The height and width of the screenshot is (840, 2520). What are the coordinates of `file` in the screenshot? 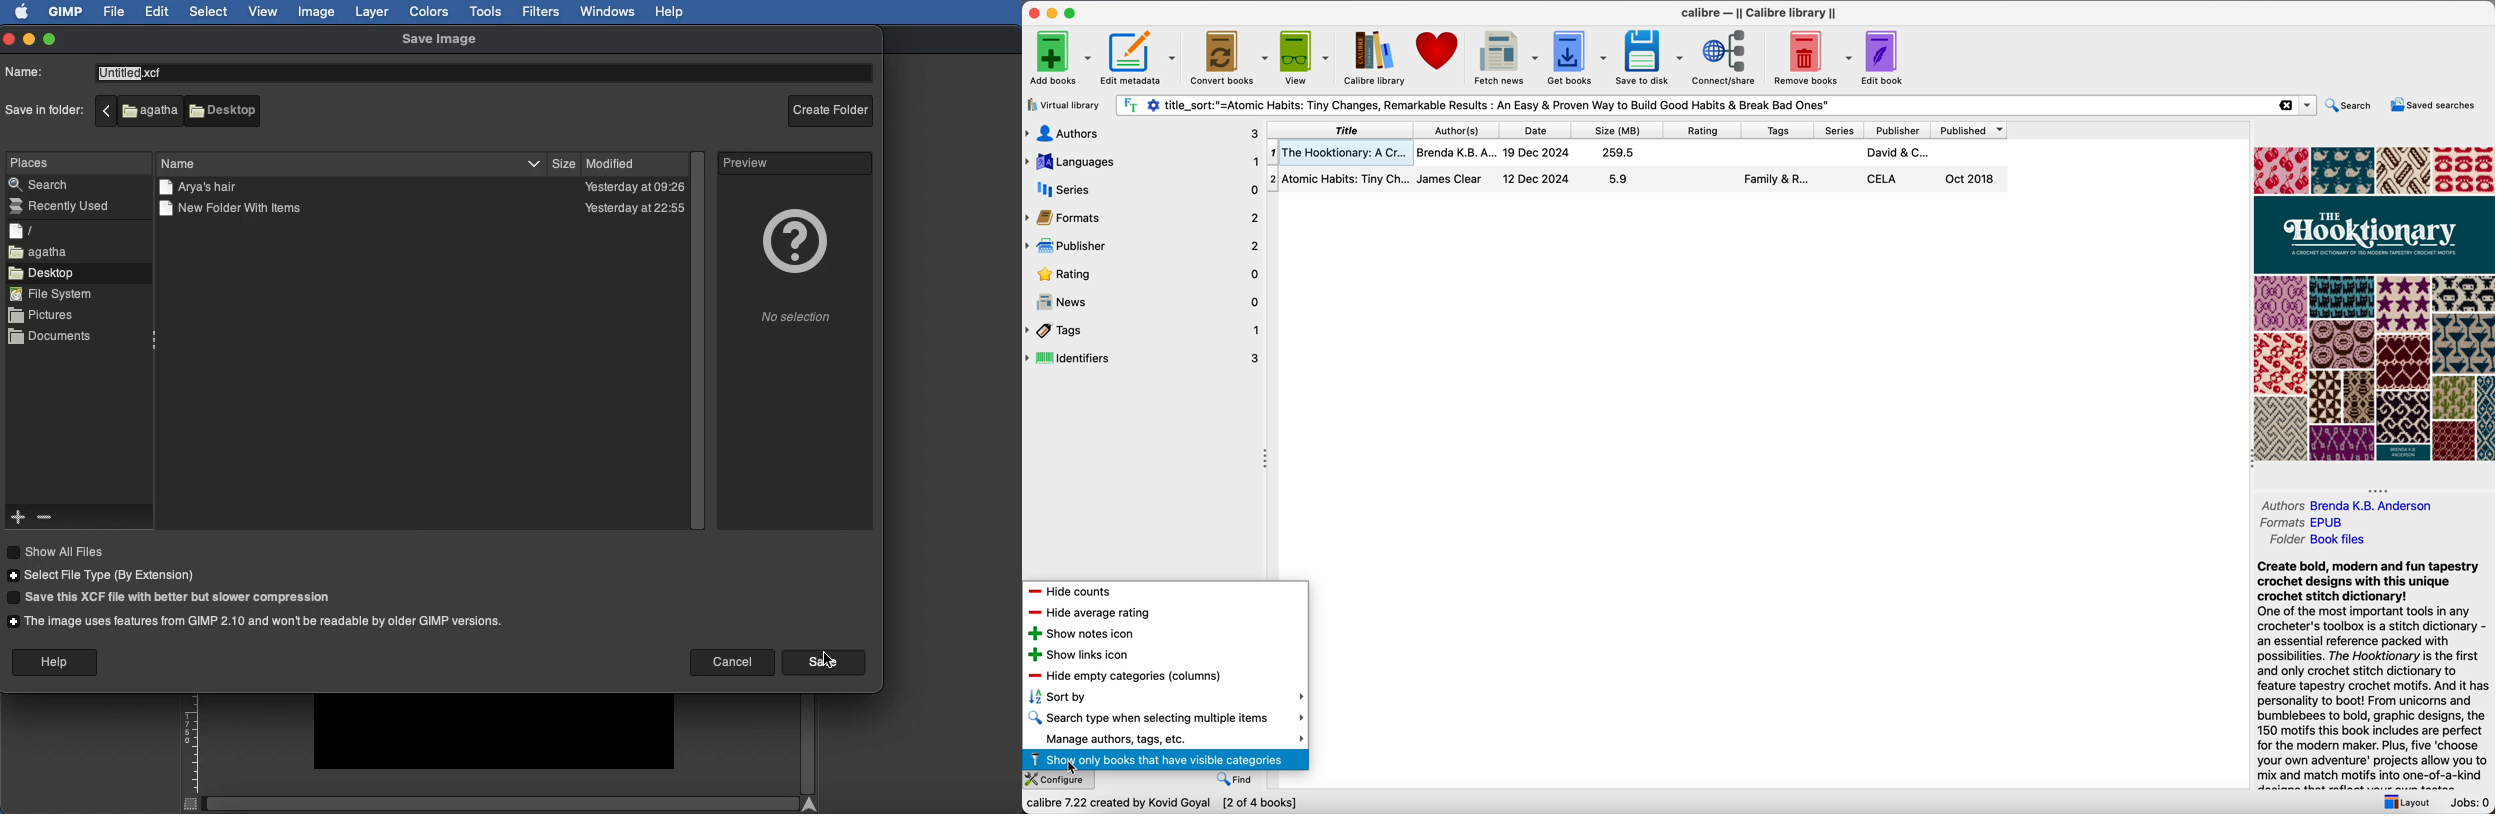 It's located at (21, 231).